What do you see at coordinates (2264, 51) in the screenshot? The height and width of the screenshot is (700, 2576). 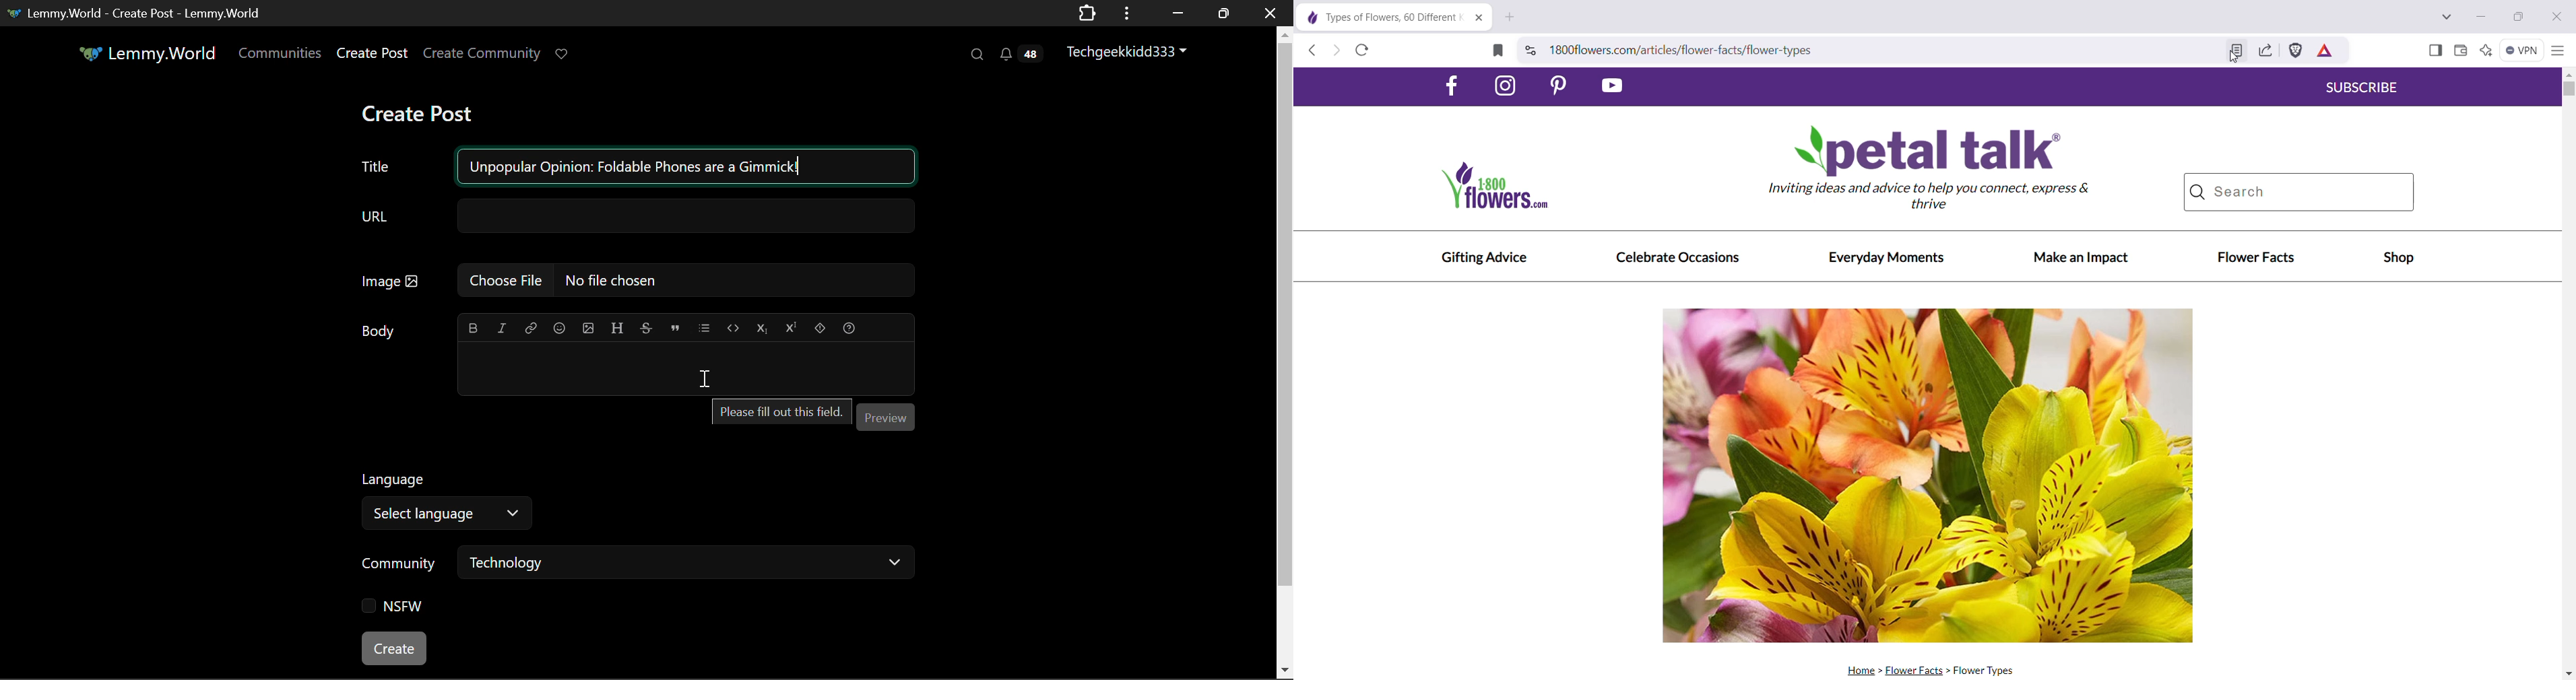 I see `Share this page` at bounding box center [2264, 51].